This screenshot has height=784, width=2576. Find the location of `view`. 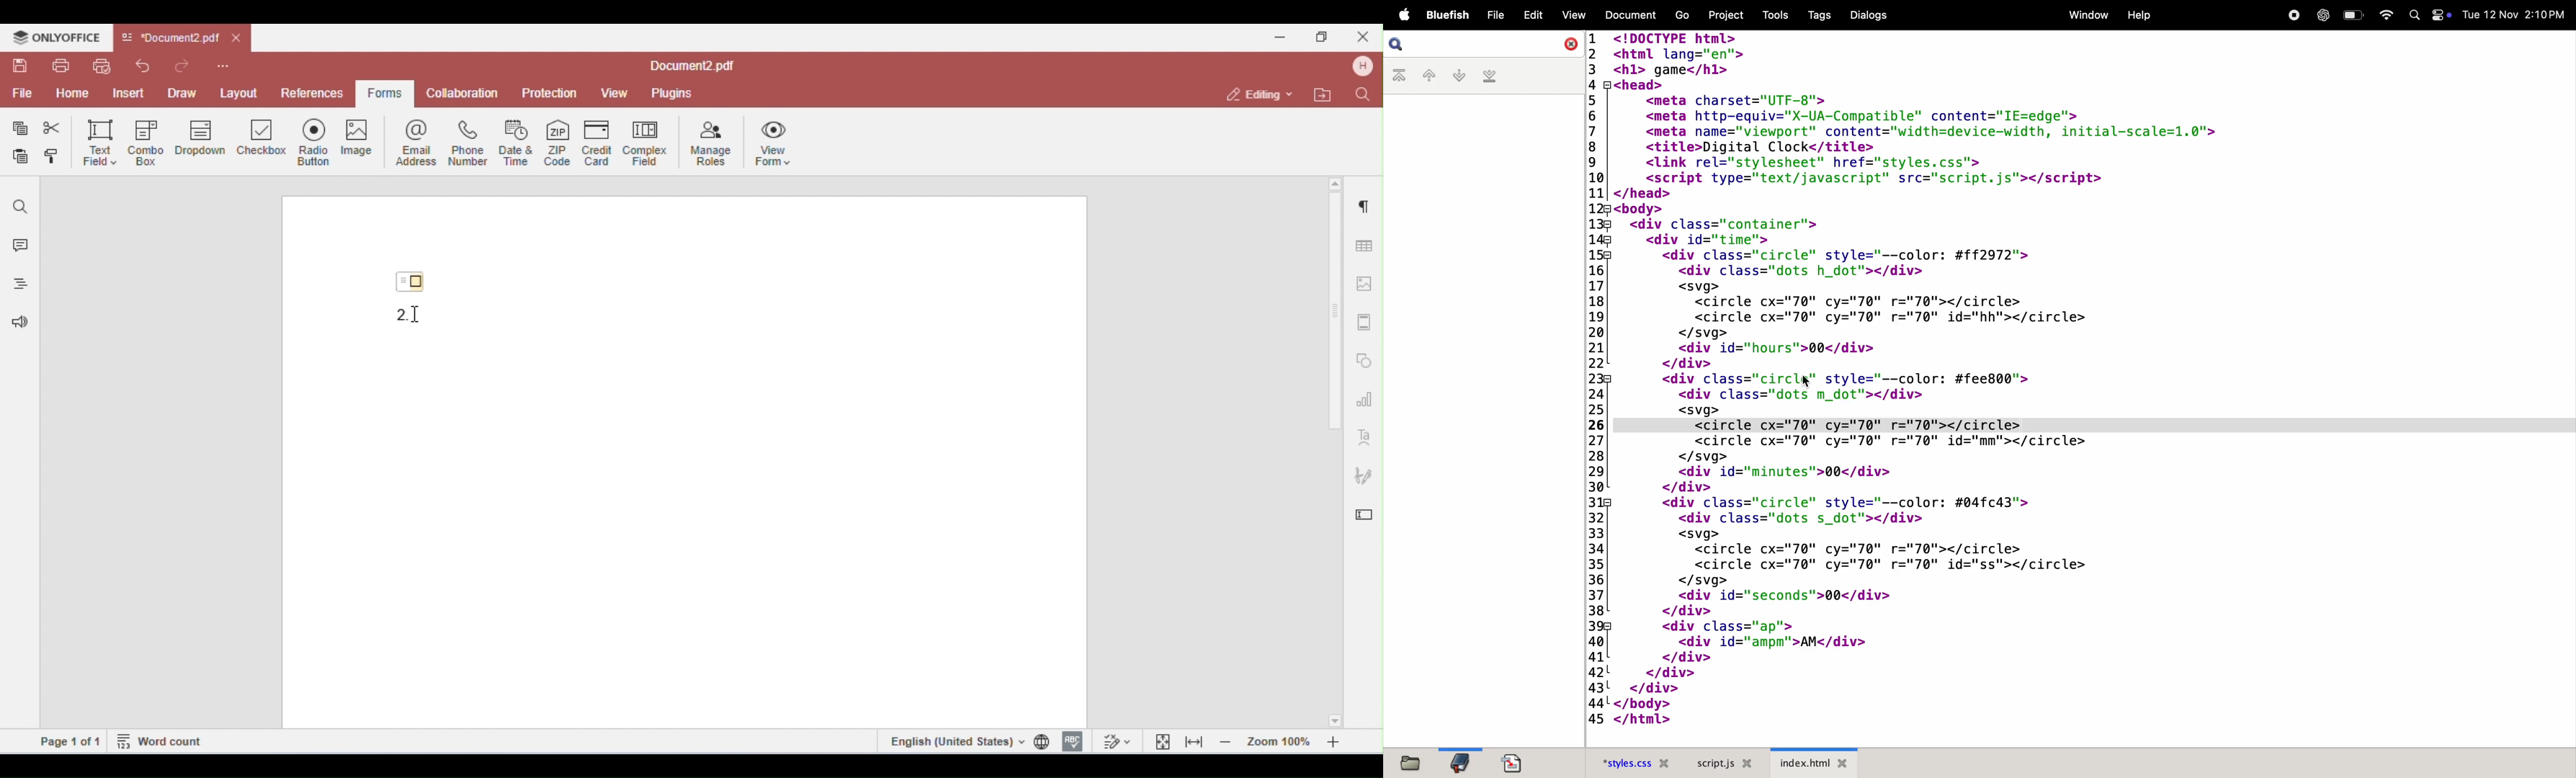

view is located at coordinates (1573, 14).